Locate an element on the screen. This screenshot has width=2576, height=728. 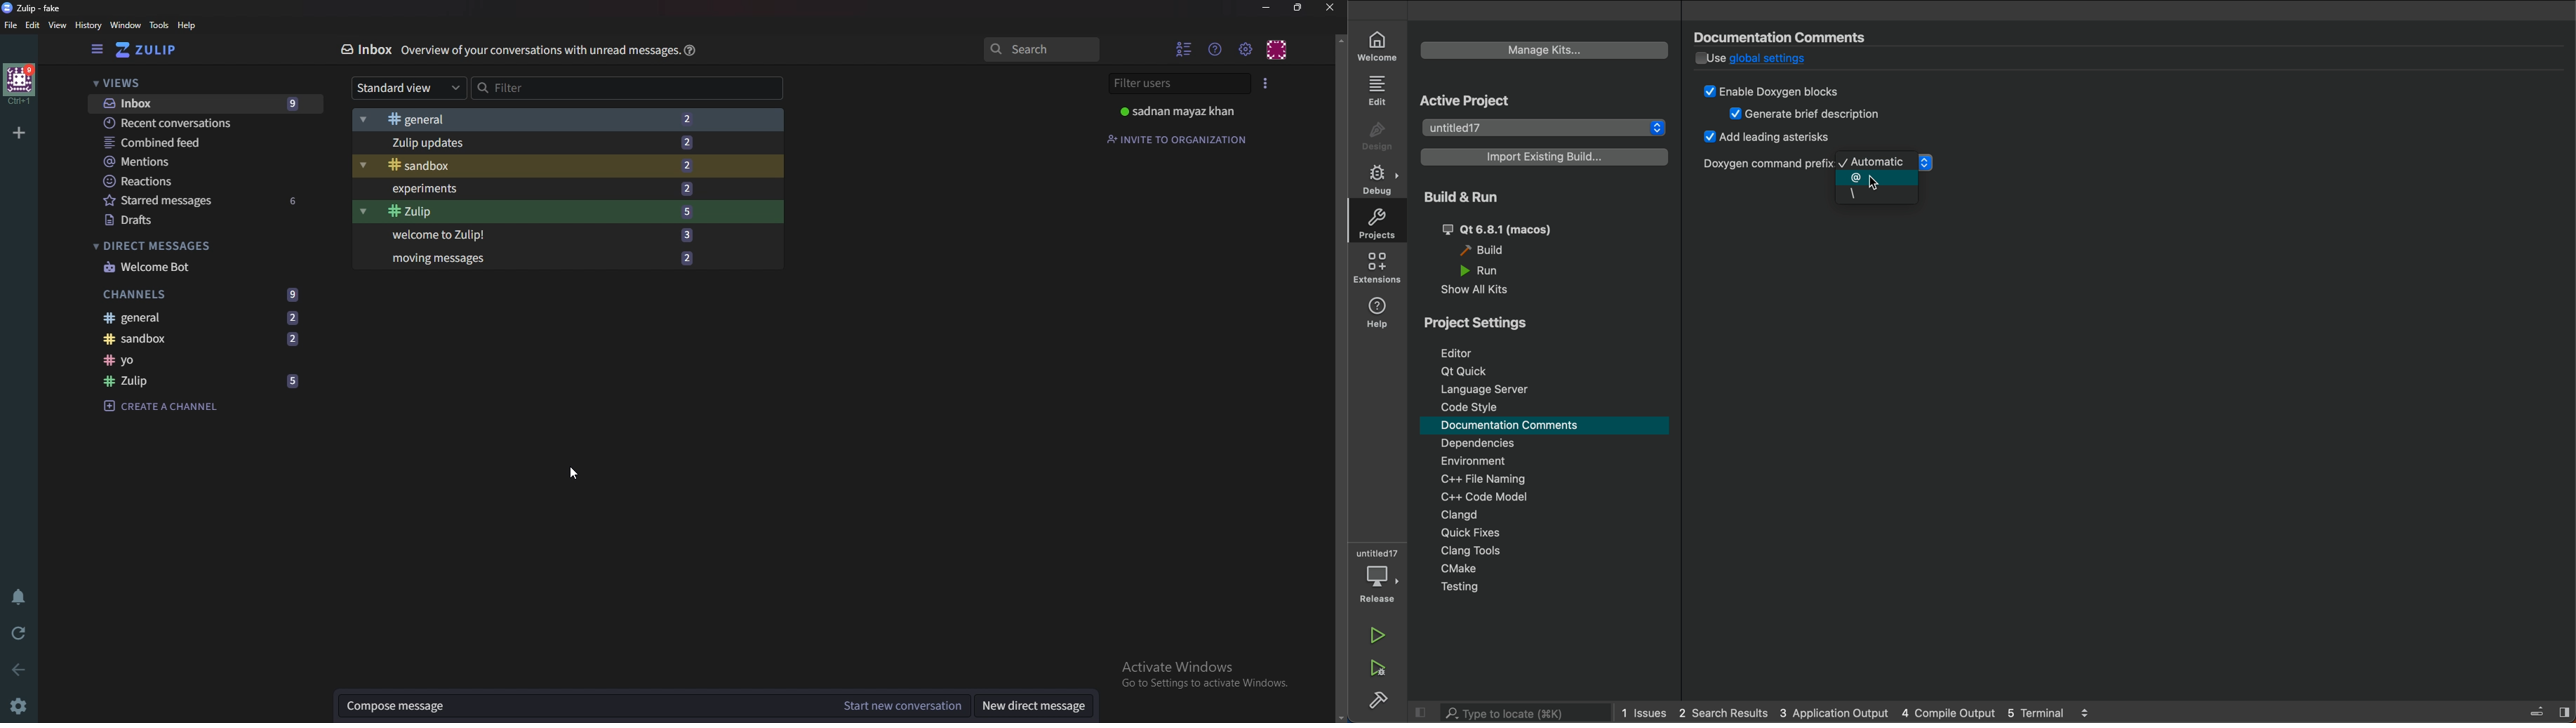
Reload is located at coordinates (20, 634).